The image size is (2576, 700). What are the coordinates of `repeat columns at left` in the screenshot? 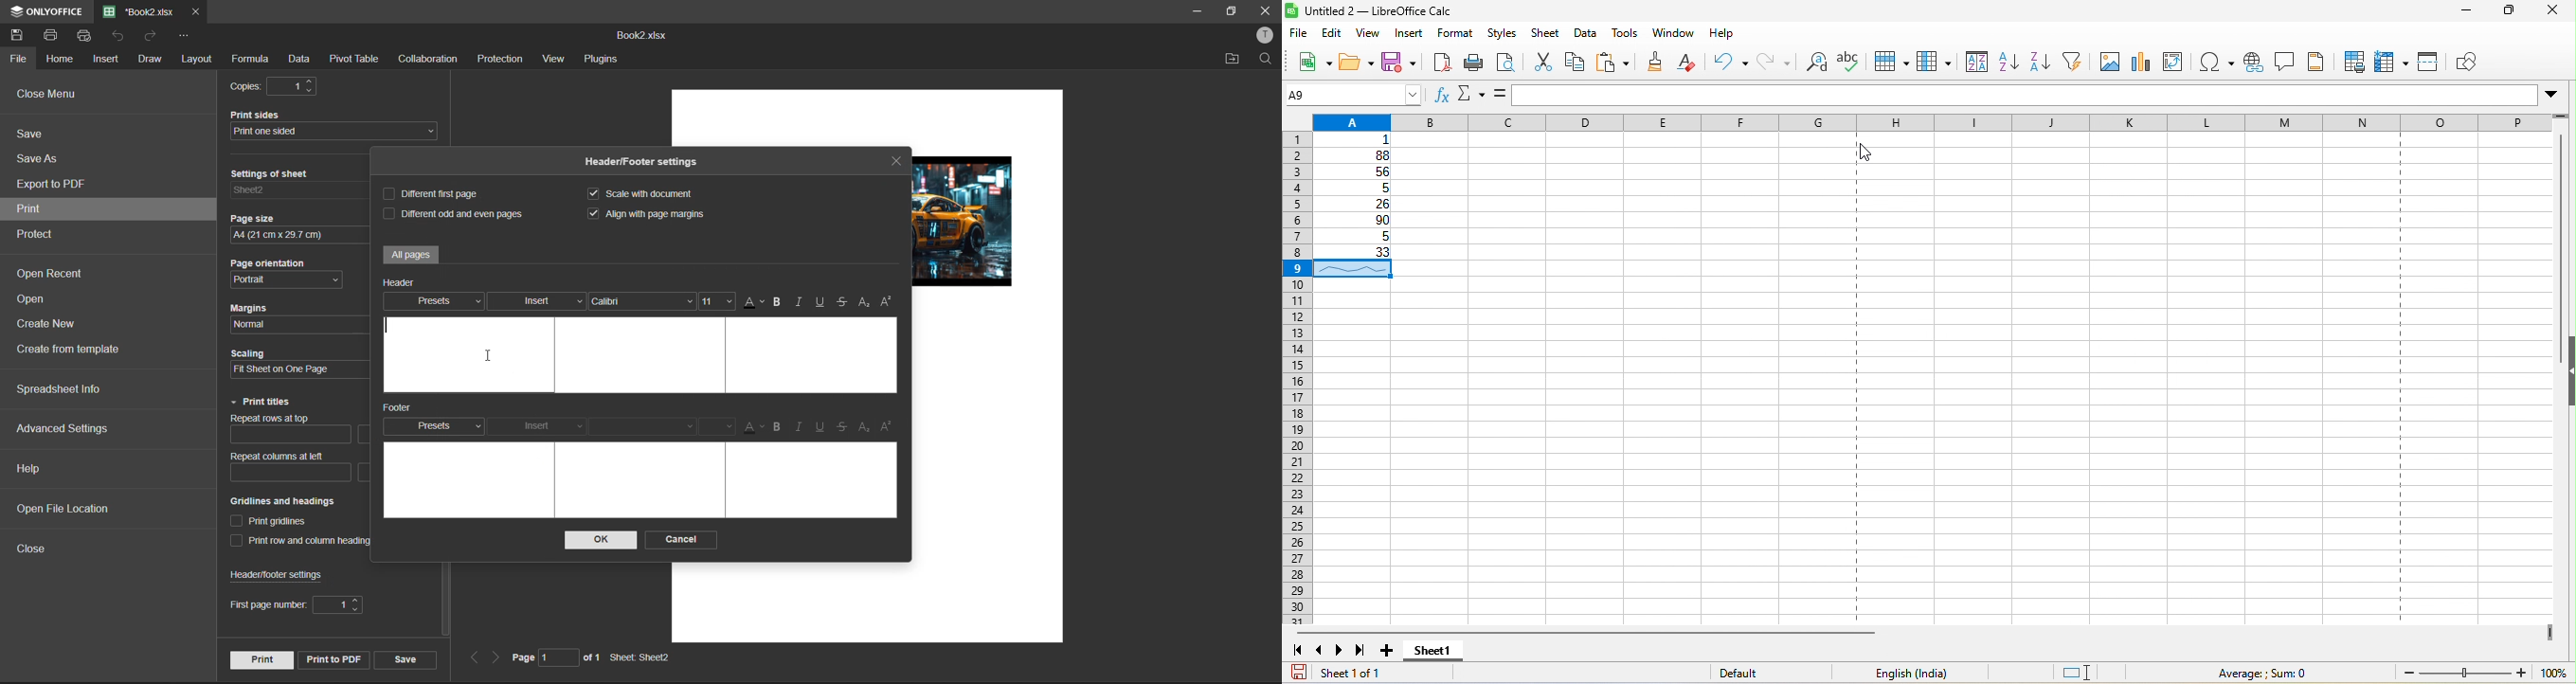 It's located at (285, 468).